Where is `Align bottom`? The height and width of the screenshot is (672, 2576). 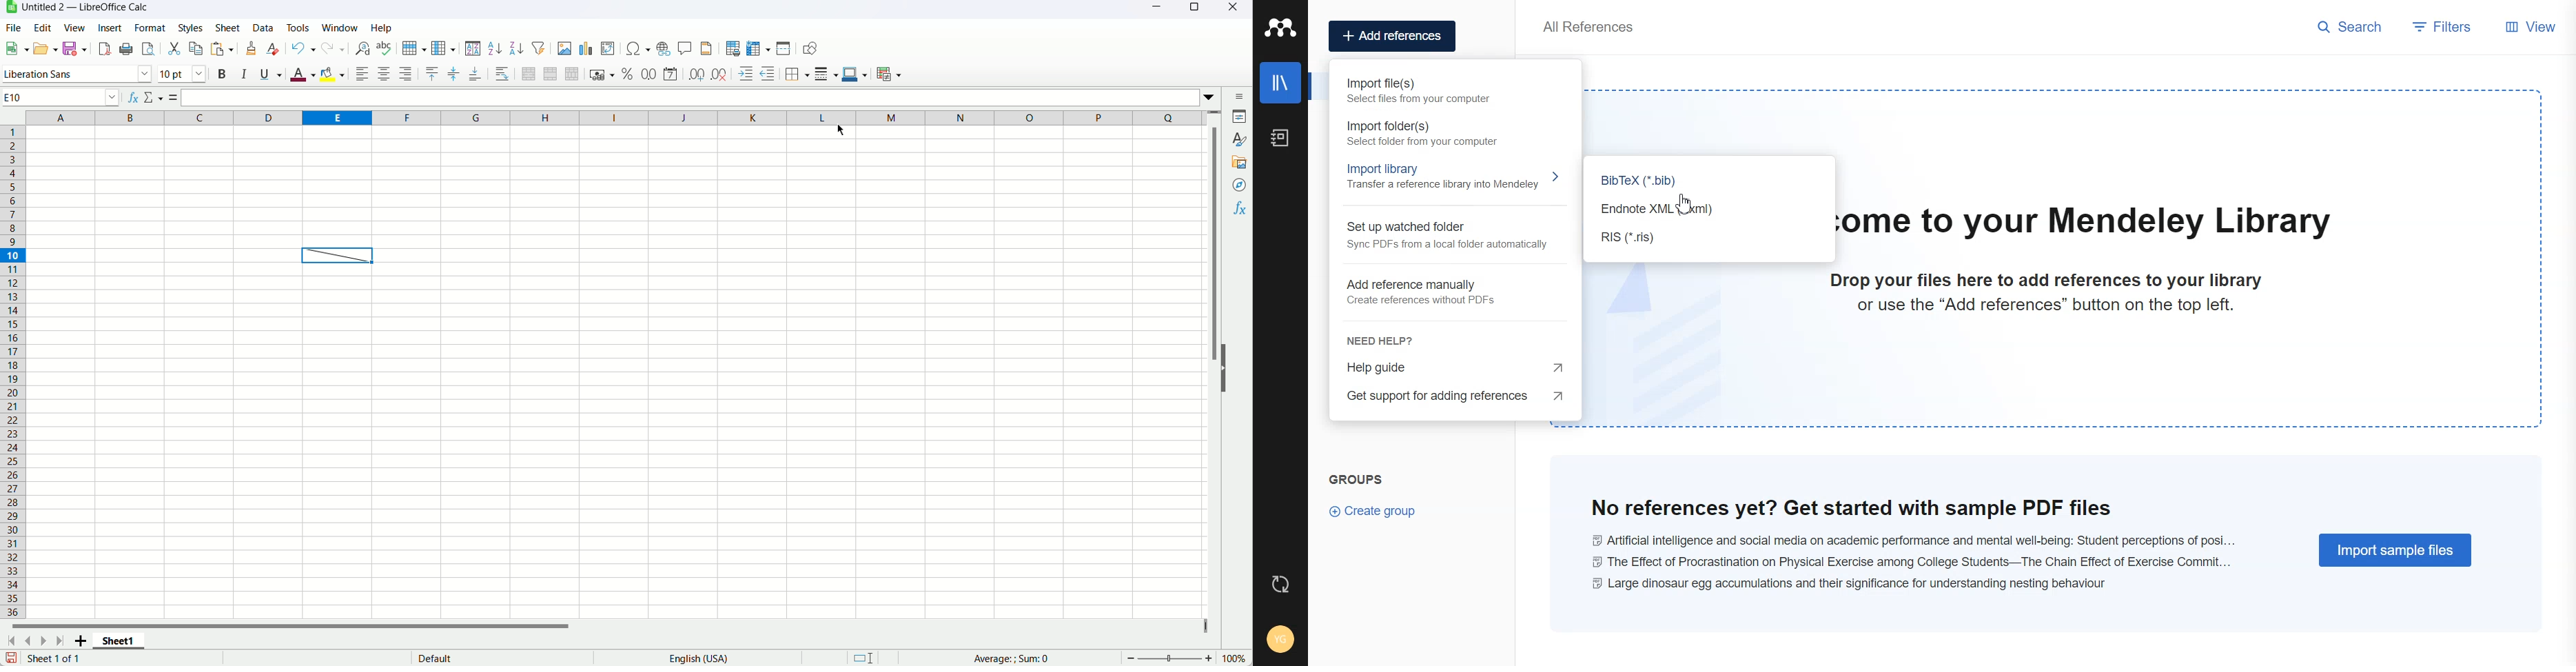
Align bottom is located at coordinates (476, 72).